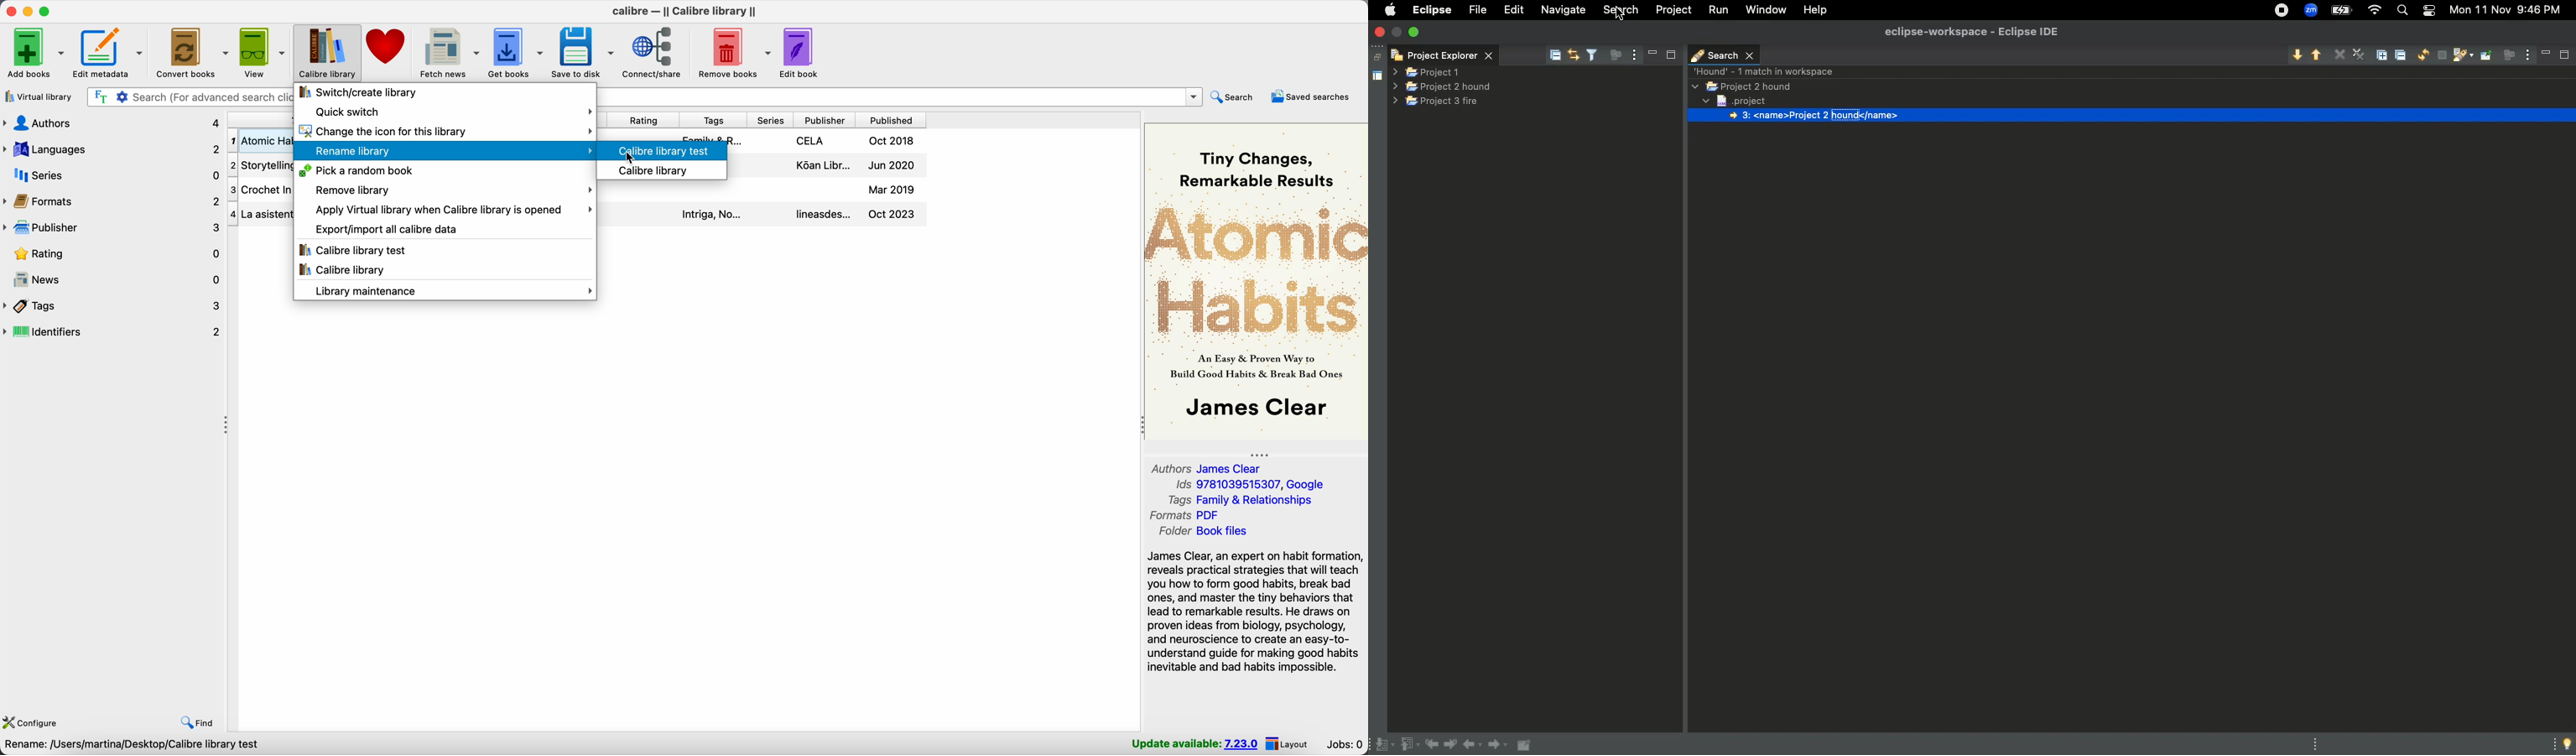 This screenshot has height=756, width=2576. I want to click on configure, so click(34, 721).